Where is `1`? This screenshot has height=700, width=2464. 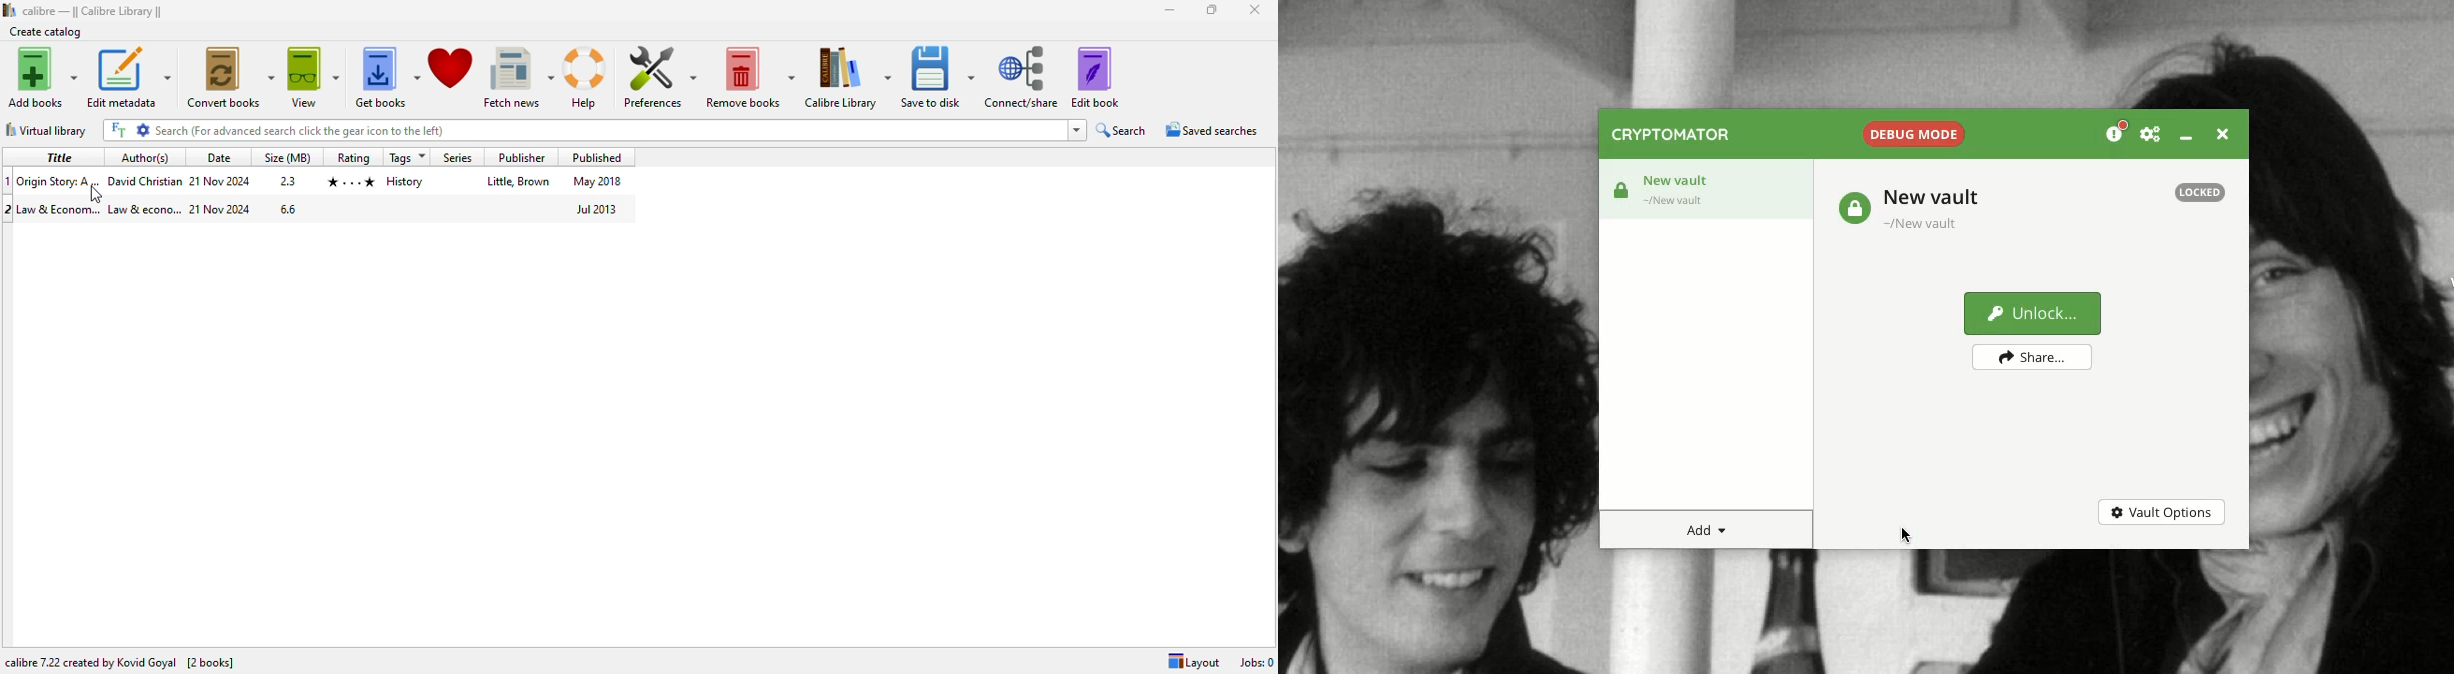
1 is located at coordinates (8, 181).